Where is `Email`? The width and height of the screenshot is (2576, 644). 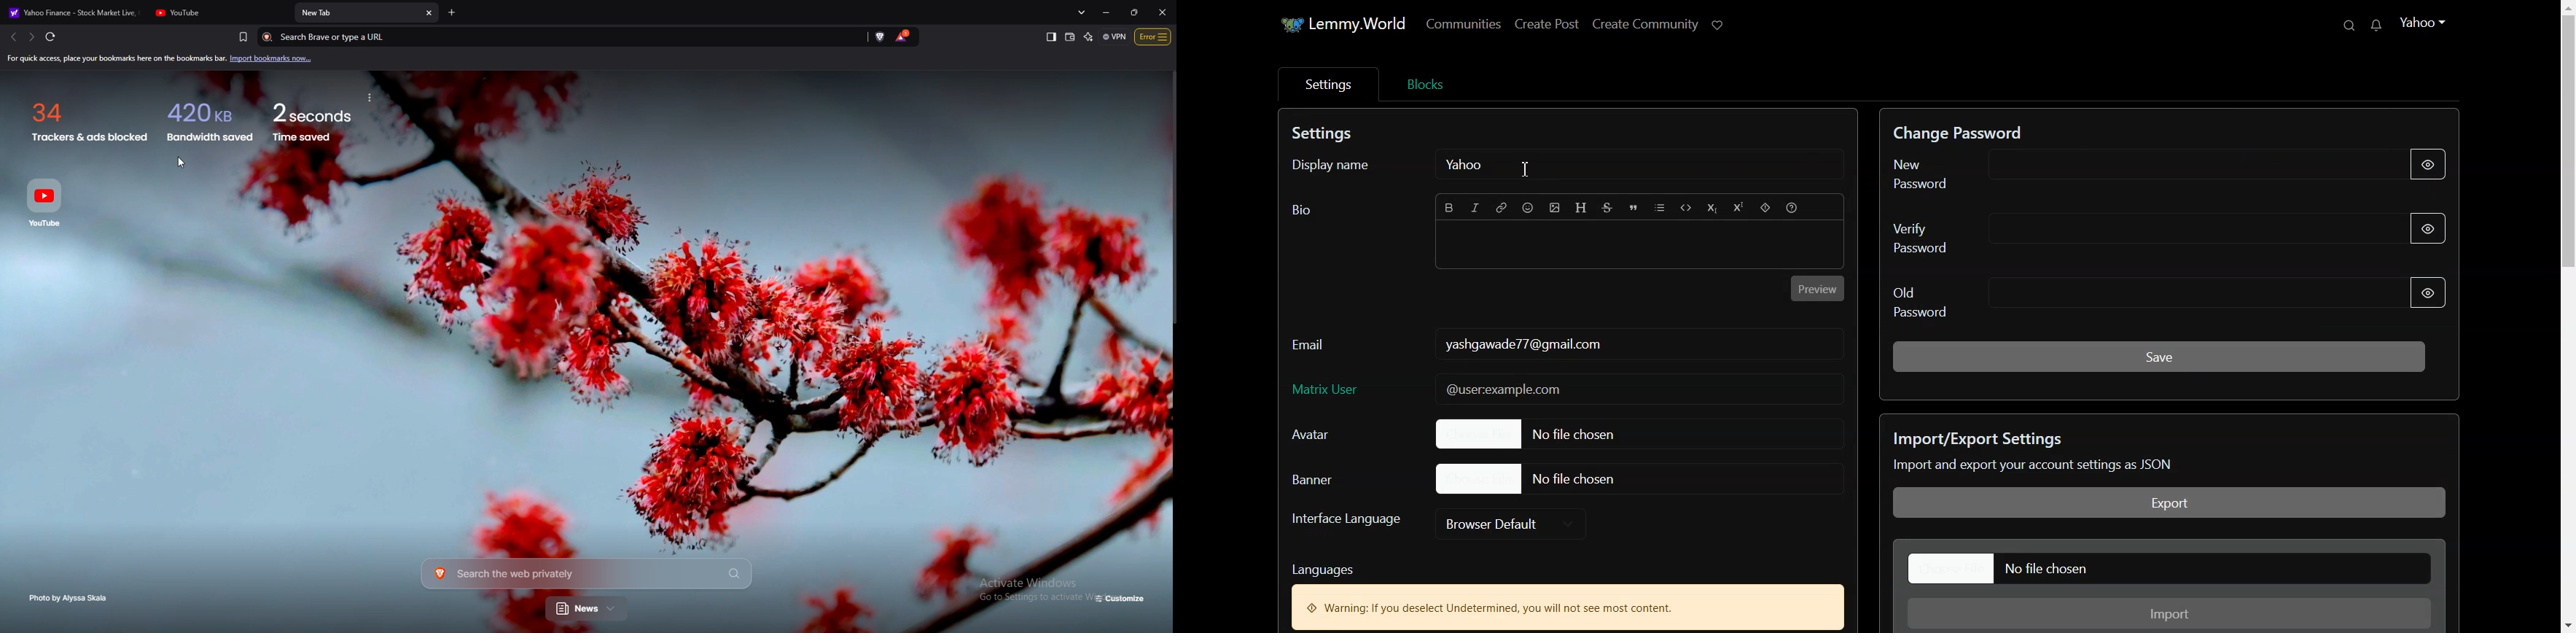
Email is located at coordinates (1311, 341).